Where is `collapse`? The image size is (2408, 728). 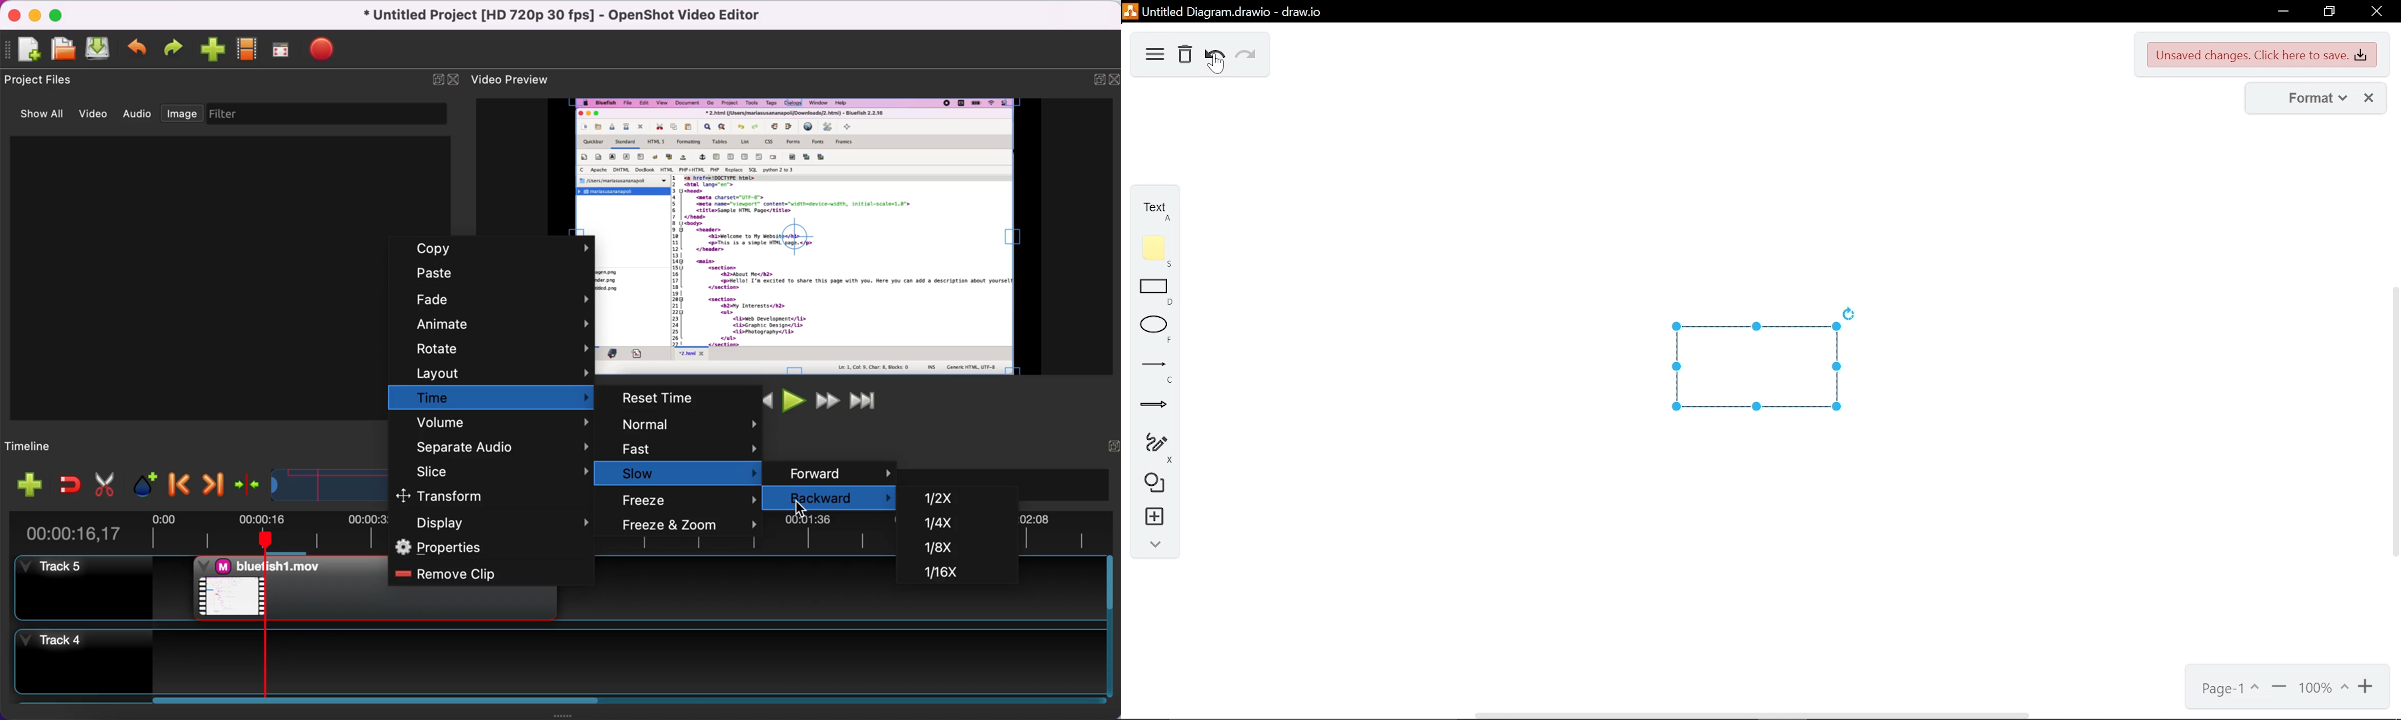 collapse is located at coordinates (1156, 545).